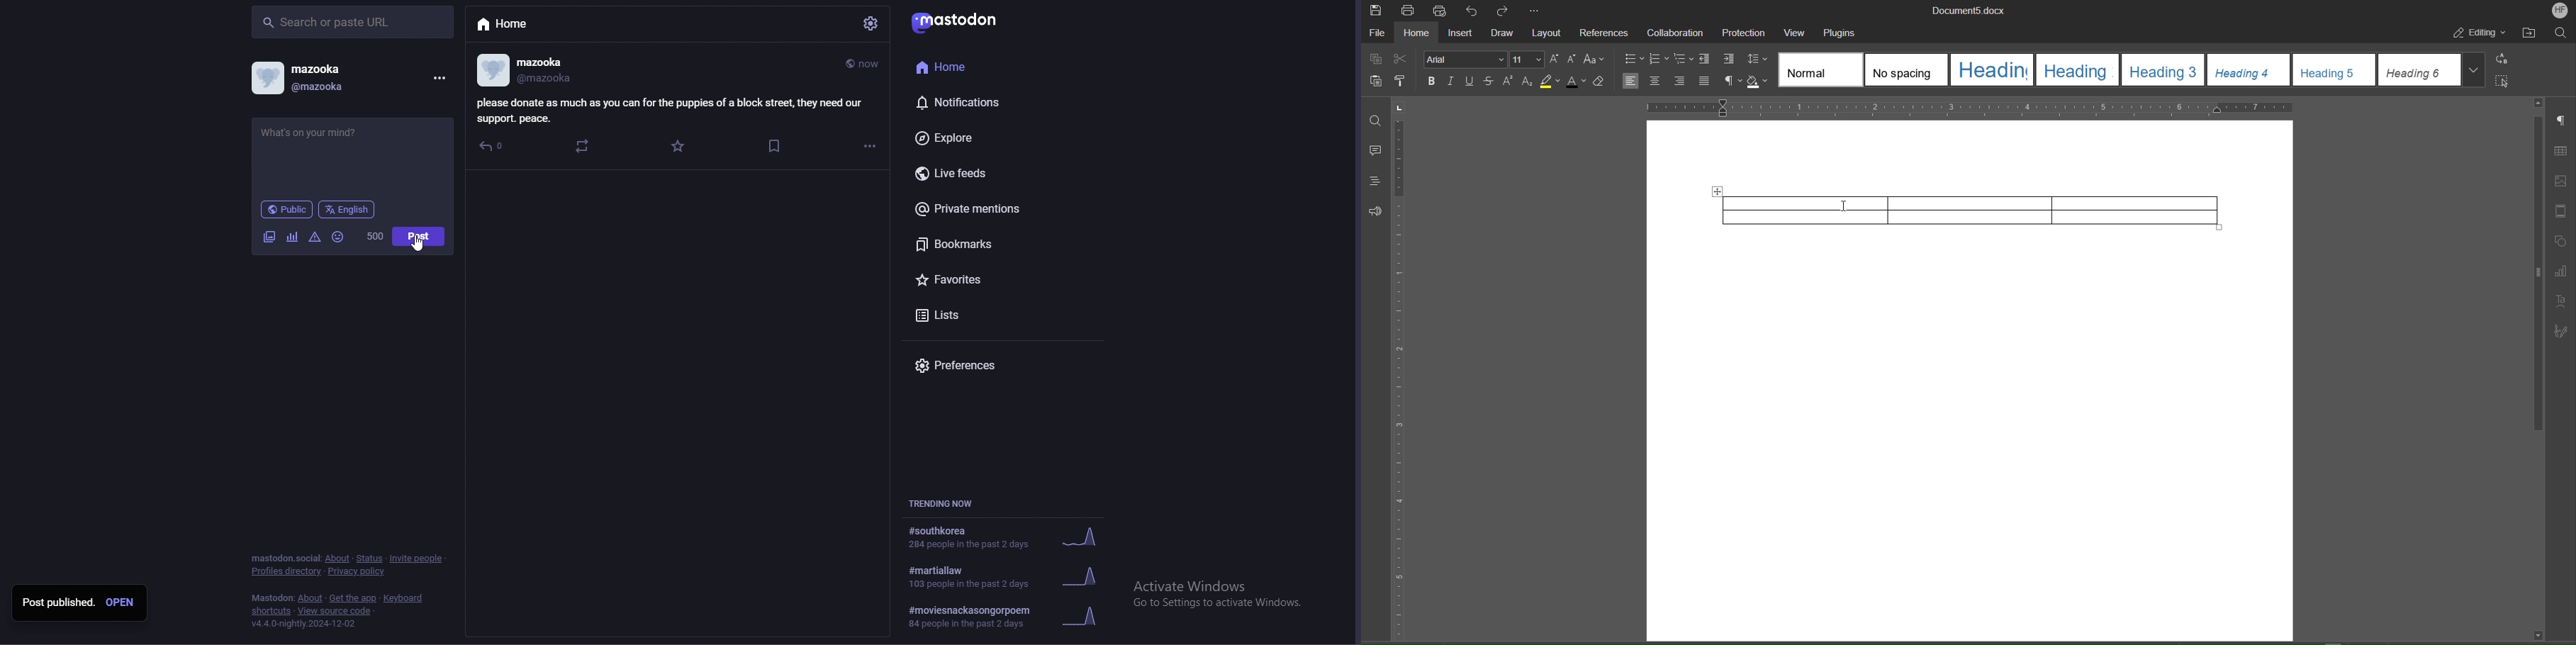 The width and height of the screenshot is (2576, 672). What do you see at coordinates (2562, 177) in the screenshot?
I see `Image Settings` at bounding box center [2562, 177].